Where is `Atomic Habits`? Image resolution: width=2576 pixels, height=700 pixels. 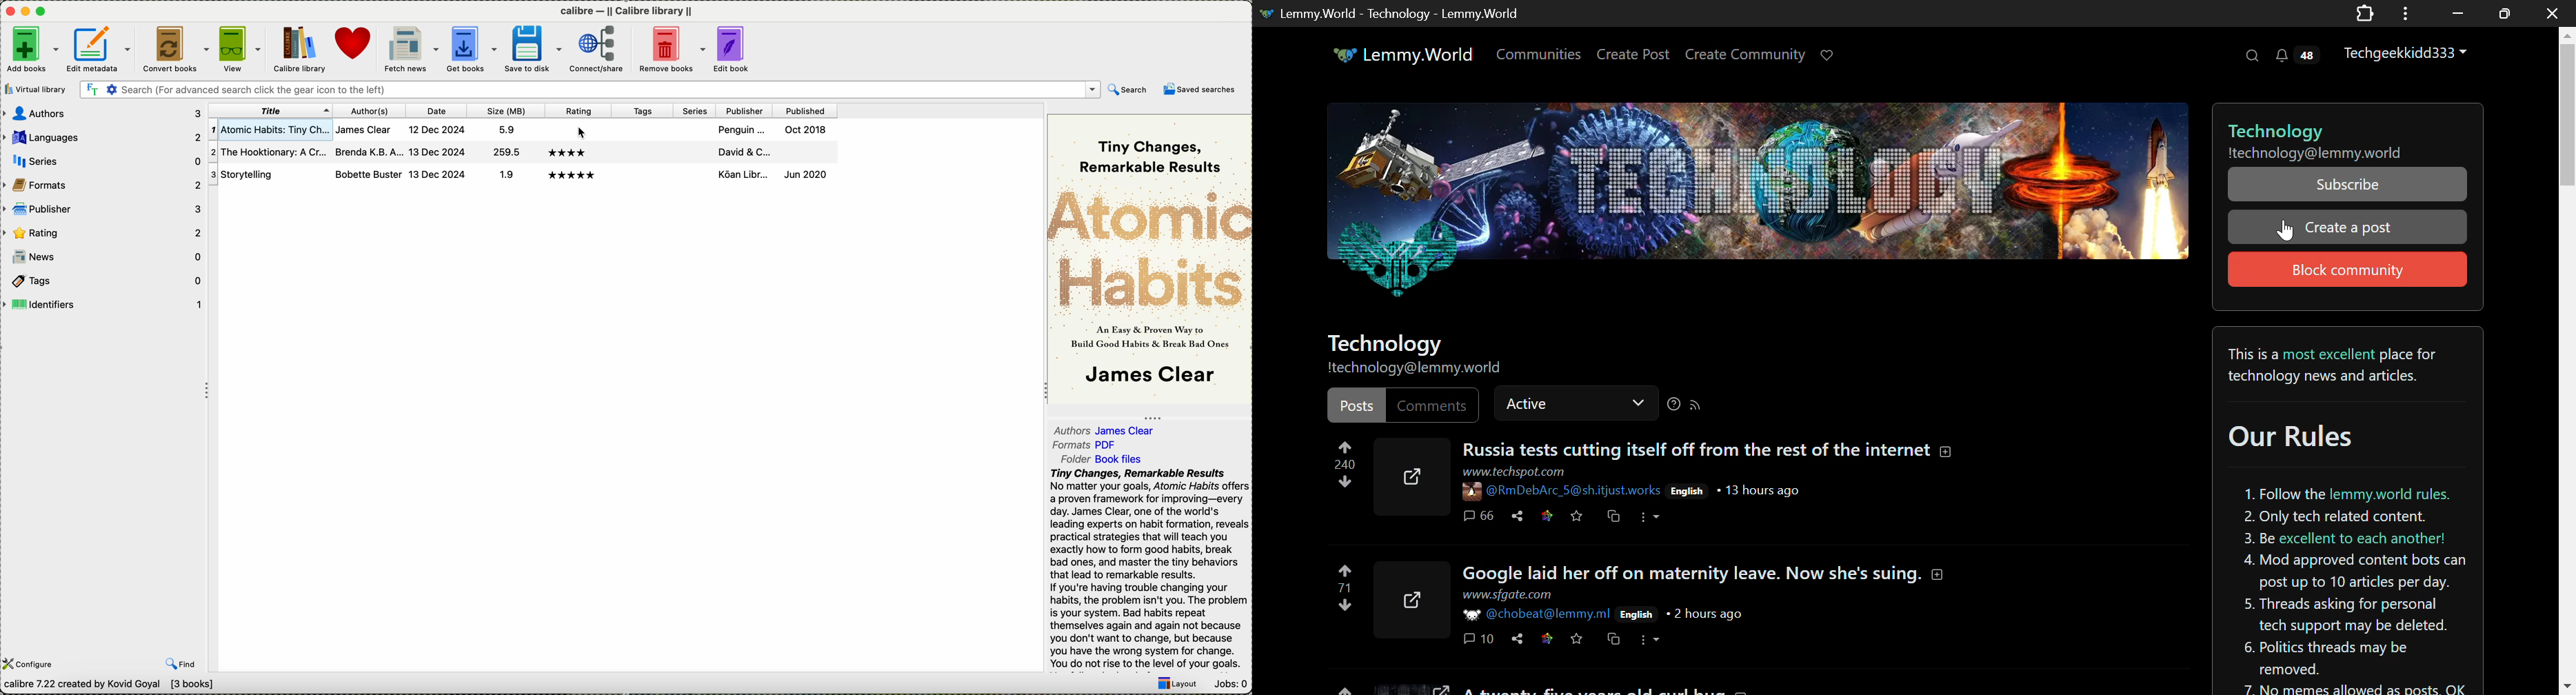
Atomic Habits is located at coordinates (1149, 246).